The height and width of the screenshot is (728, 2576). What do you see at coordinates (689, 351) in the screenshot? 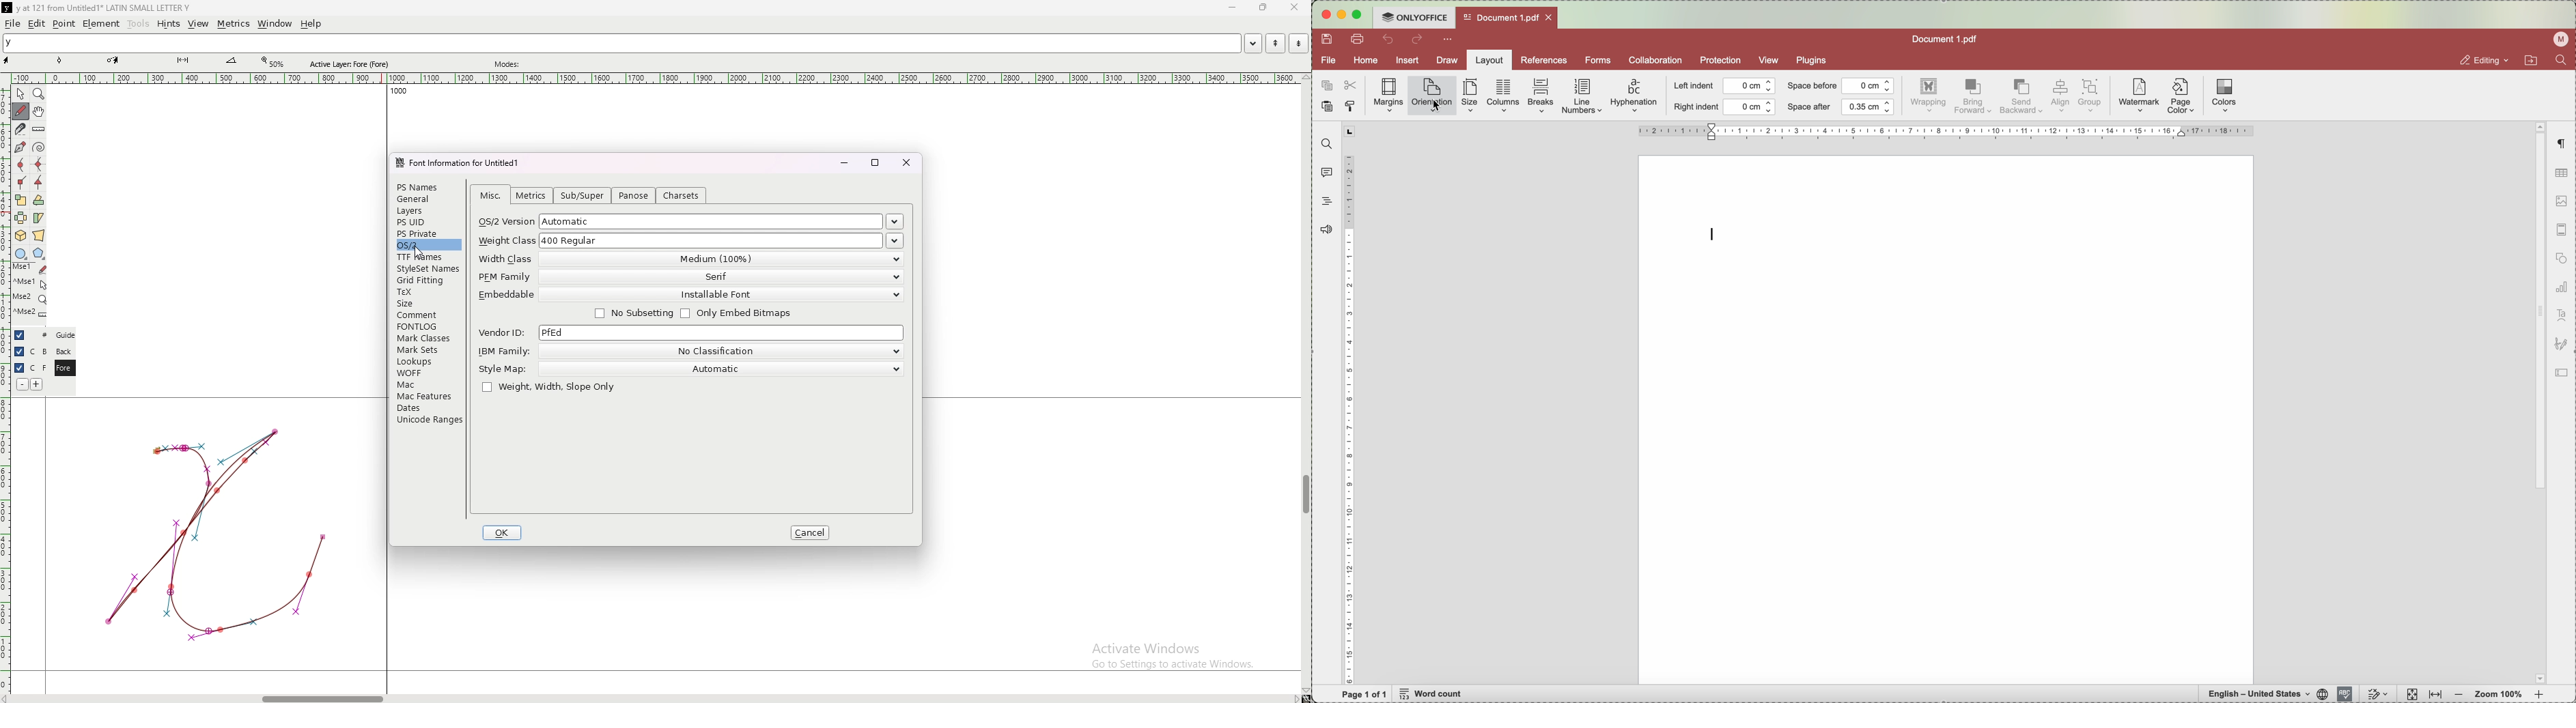
I see `ibm family no clasification` at bounding box center [689, 351].